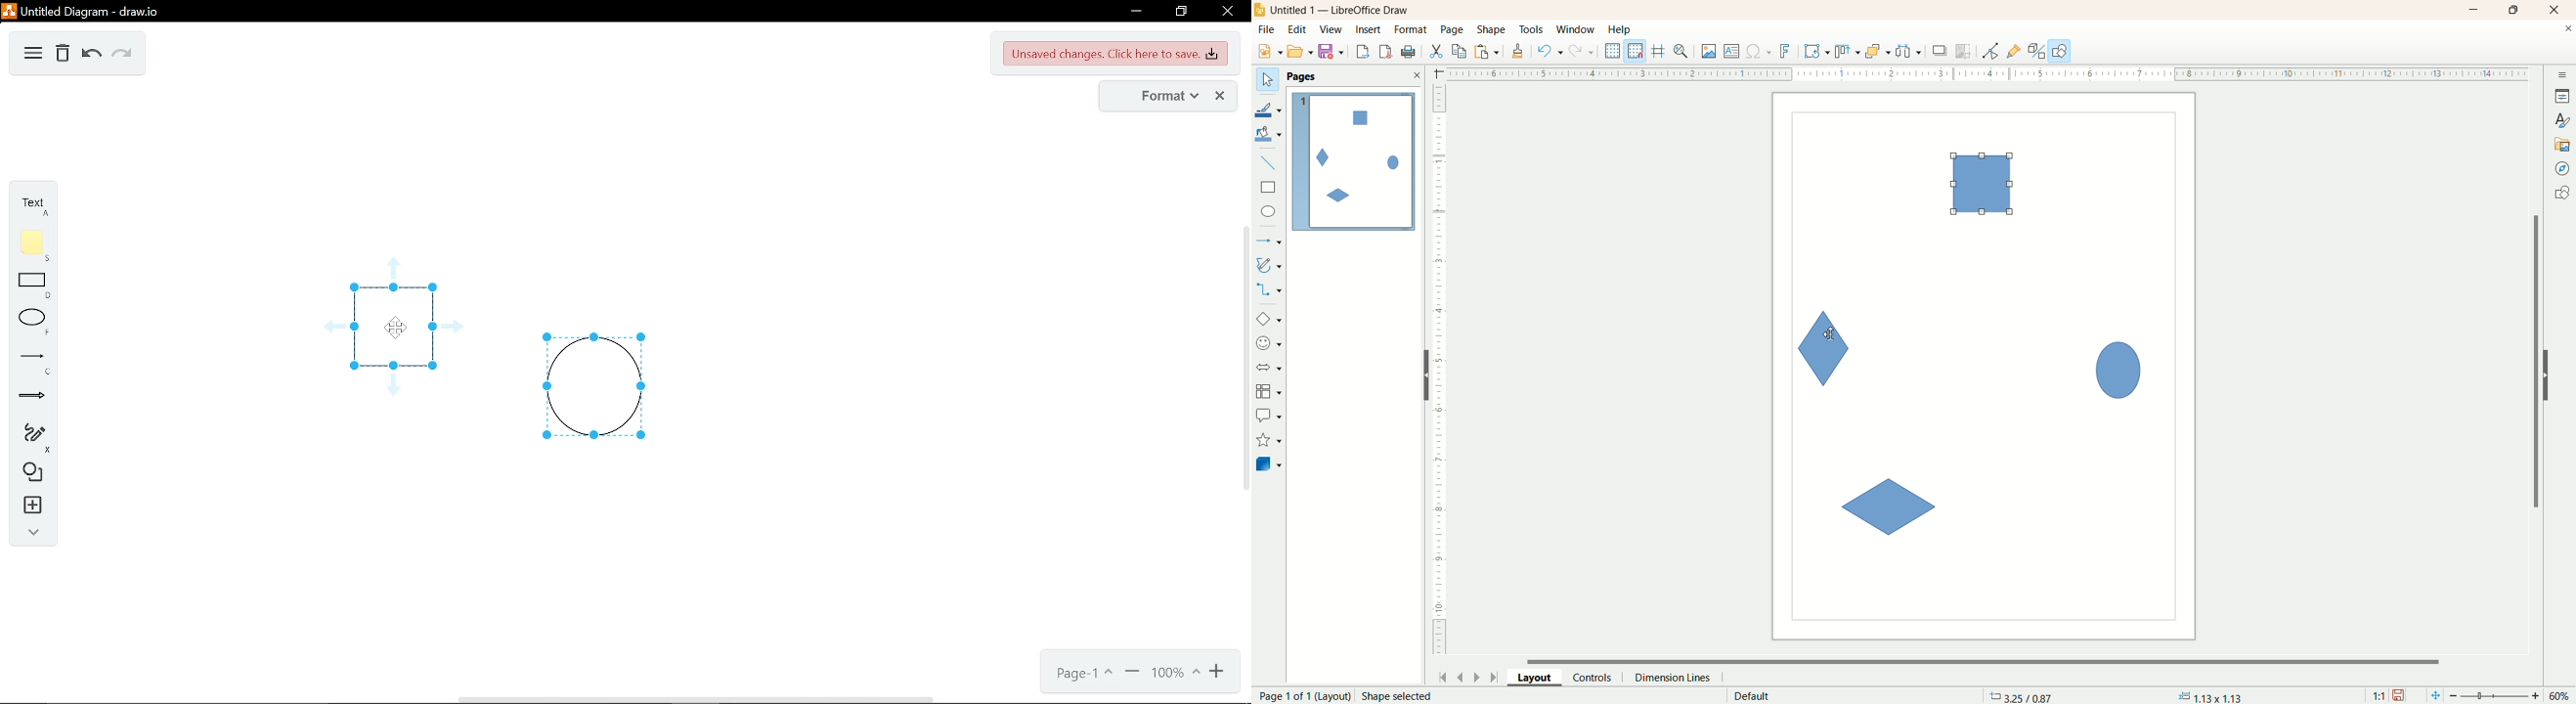 This screenshot has width=2576, height=728. What do you see at coordinates (2534, 361) in the screenshot?
I see `vertical scroll bar` at bounding box center [2534, 361].